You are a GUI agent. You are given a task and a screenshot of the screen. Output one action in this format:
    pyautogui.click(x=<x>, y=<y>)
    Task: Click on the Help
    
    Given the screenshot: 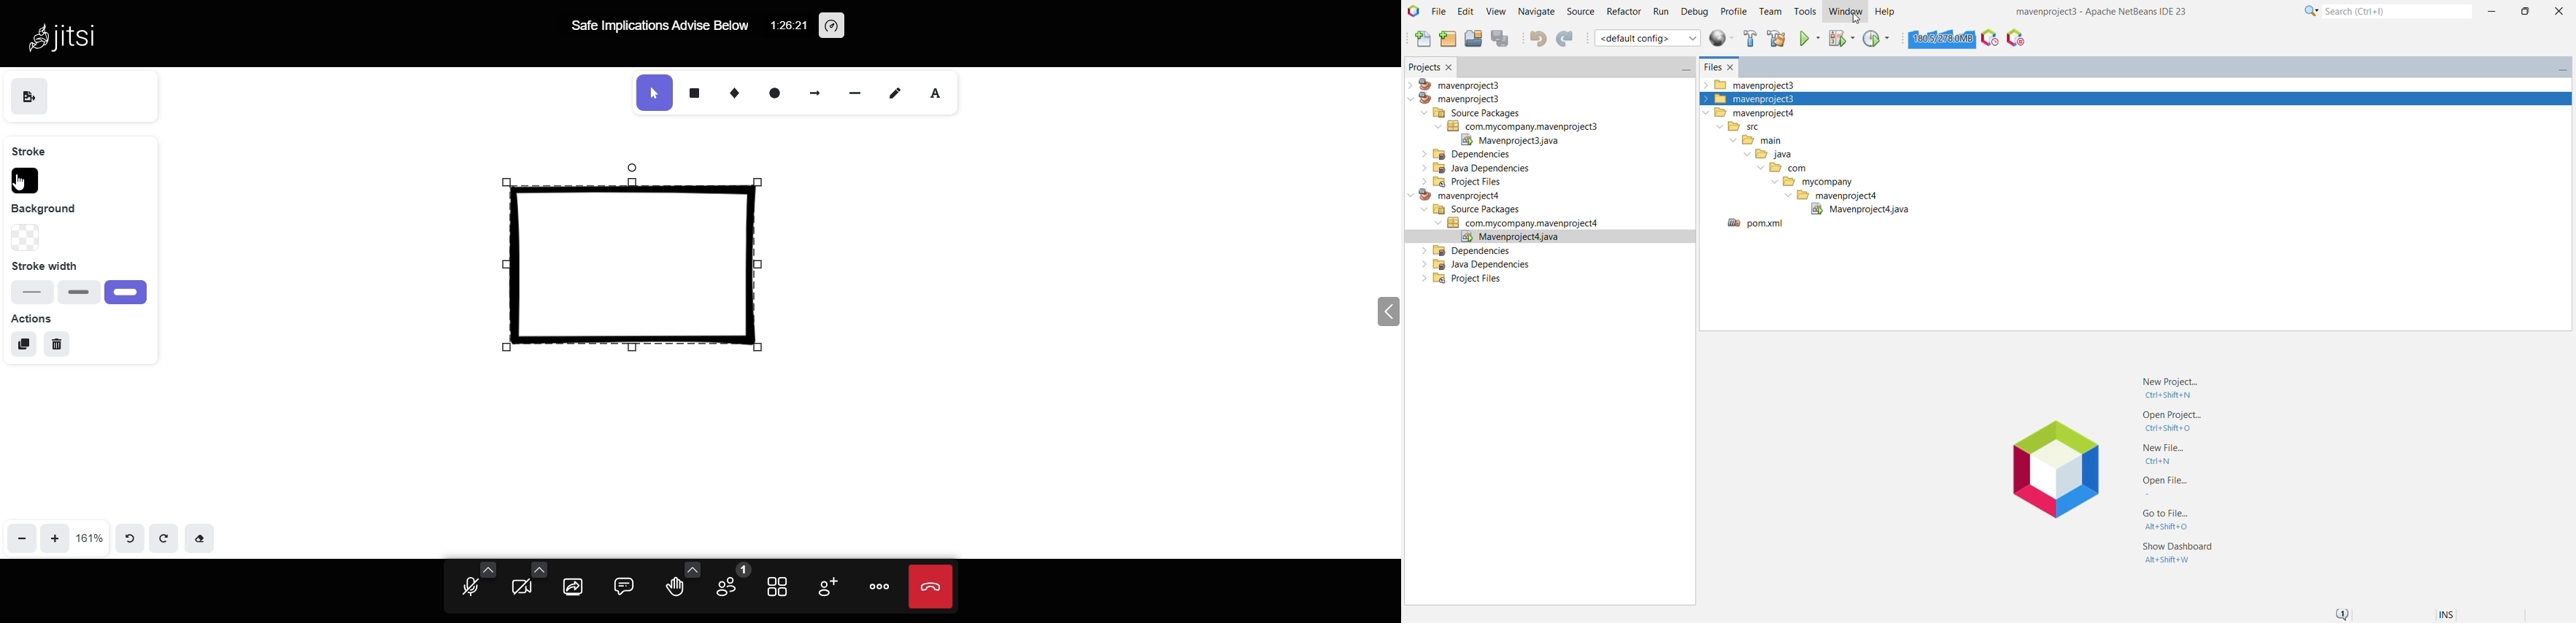 What is the action you would take?
    pyautogui.click(x=1886, y=12)
    